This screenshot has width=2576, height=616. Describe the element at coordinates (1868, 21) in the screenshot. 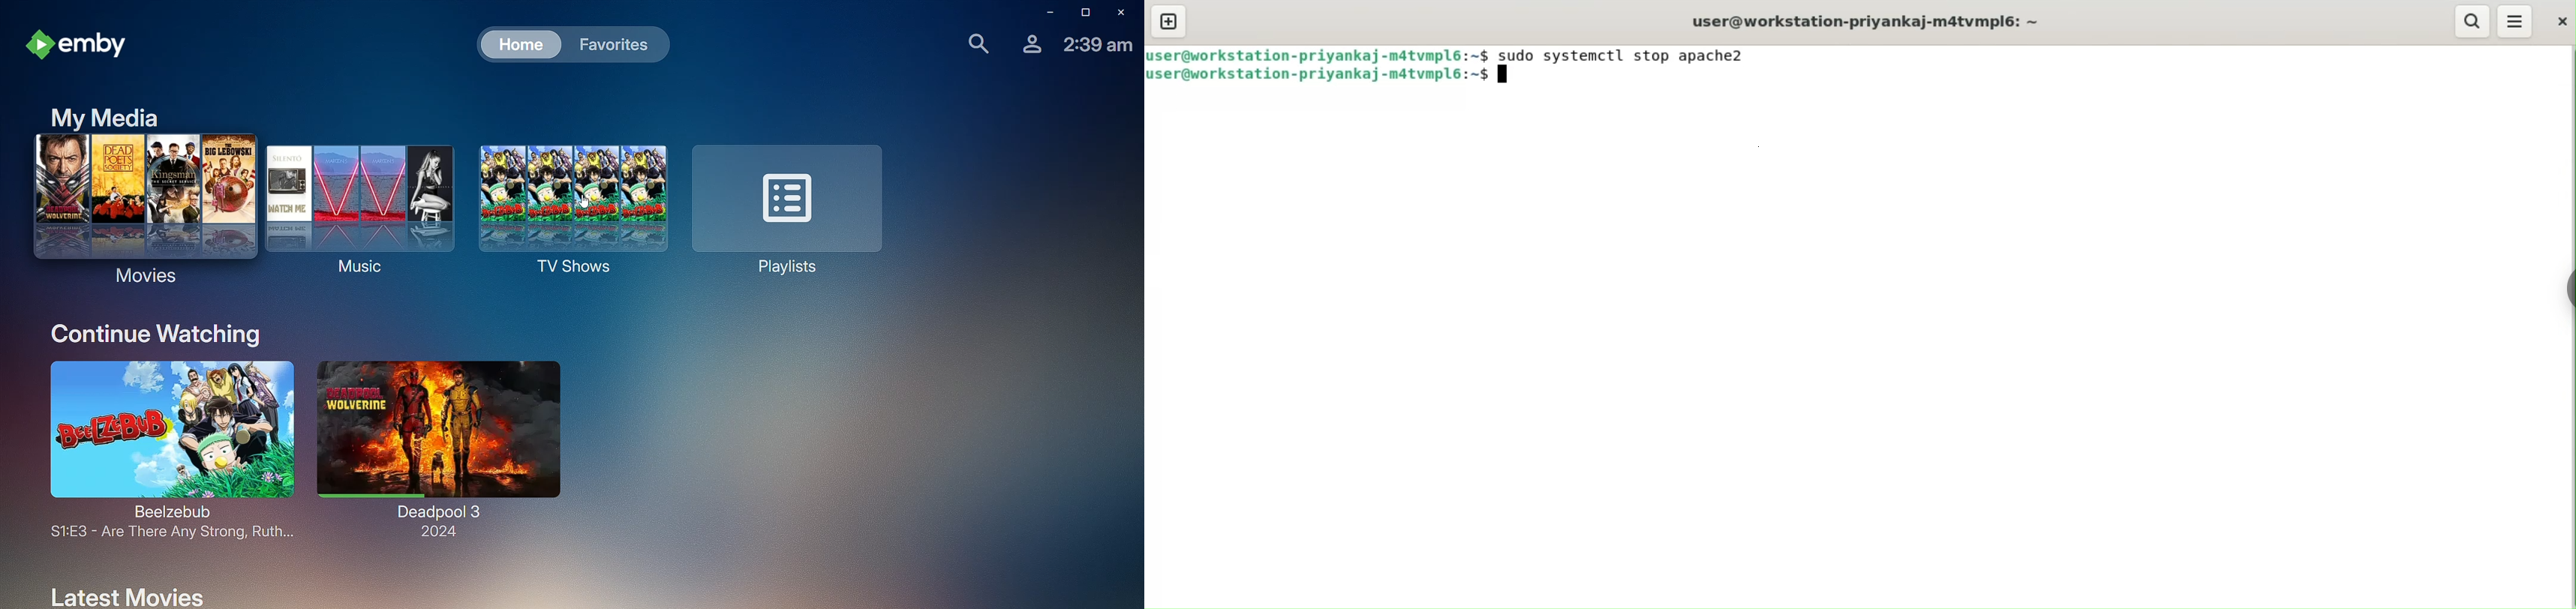

I see `user@workstation-priyankaj-m4tvmlp6:~` at that location.